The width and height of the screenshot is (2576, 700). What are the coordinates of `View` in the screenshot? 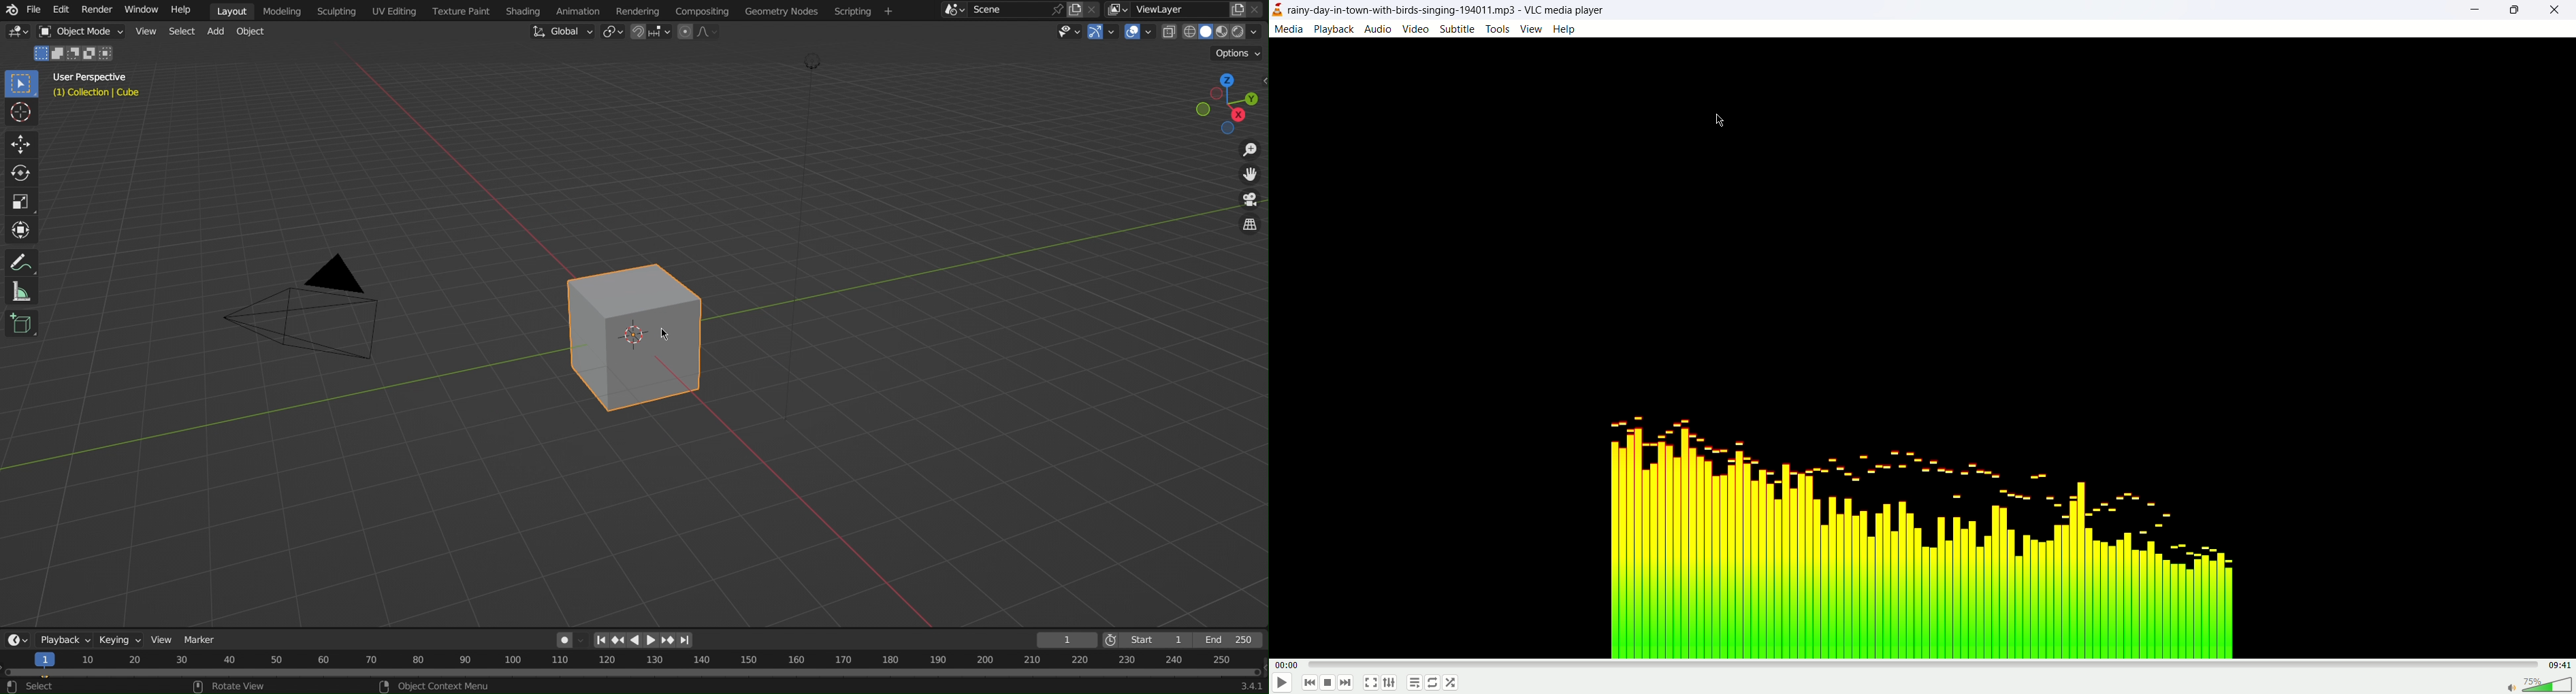 It's located at (162, 640).